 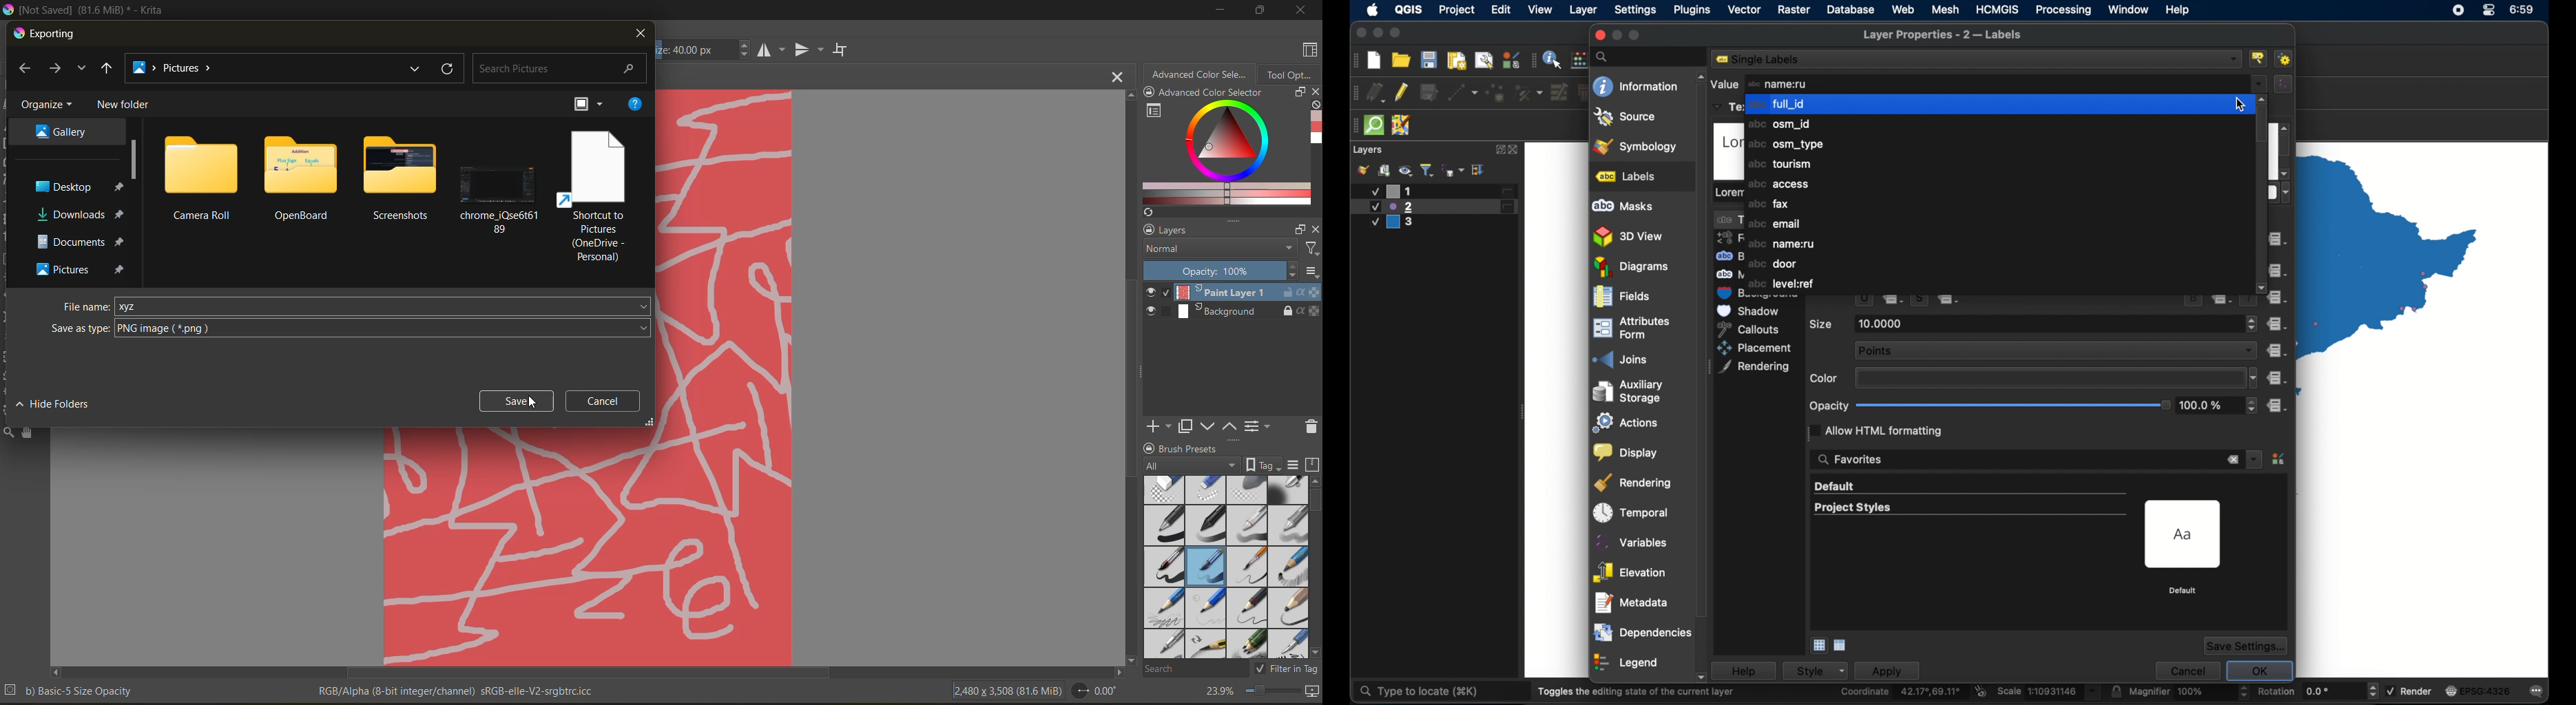 What do you see at coordinates (1529, 93) in the screenshot?
I see `vertex tool` at bounding box center [1529, 93].